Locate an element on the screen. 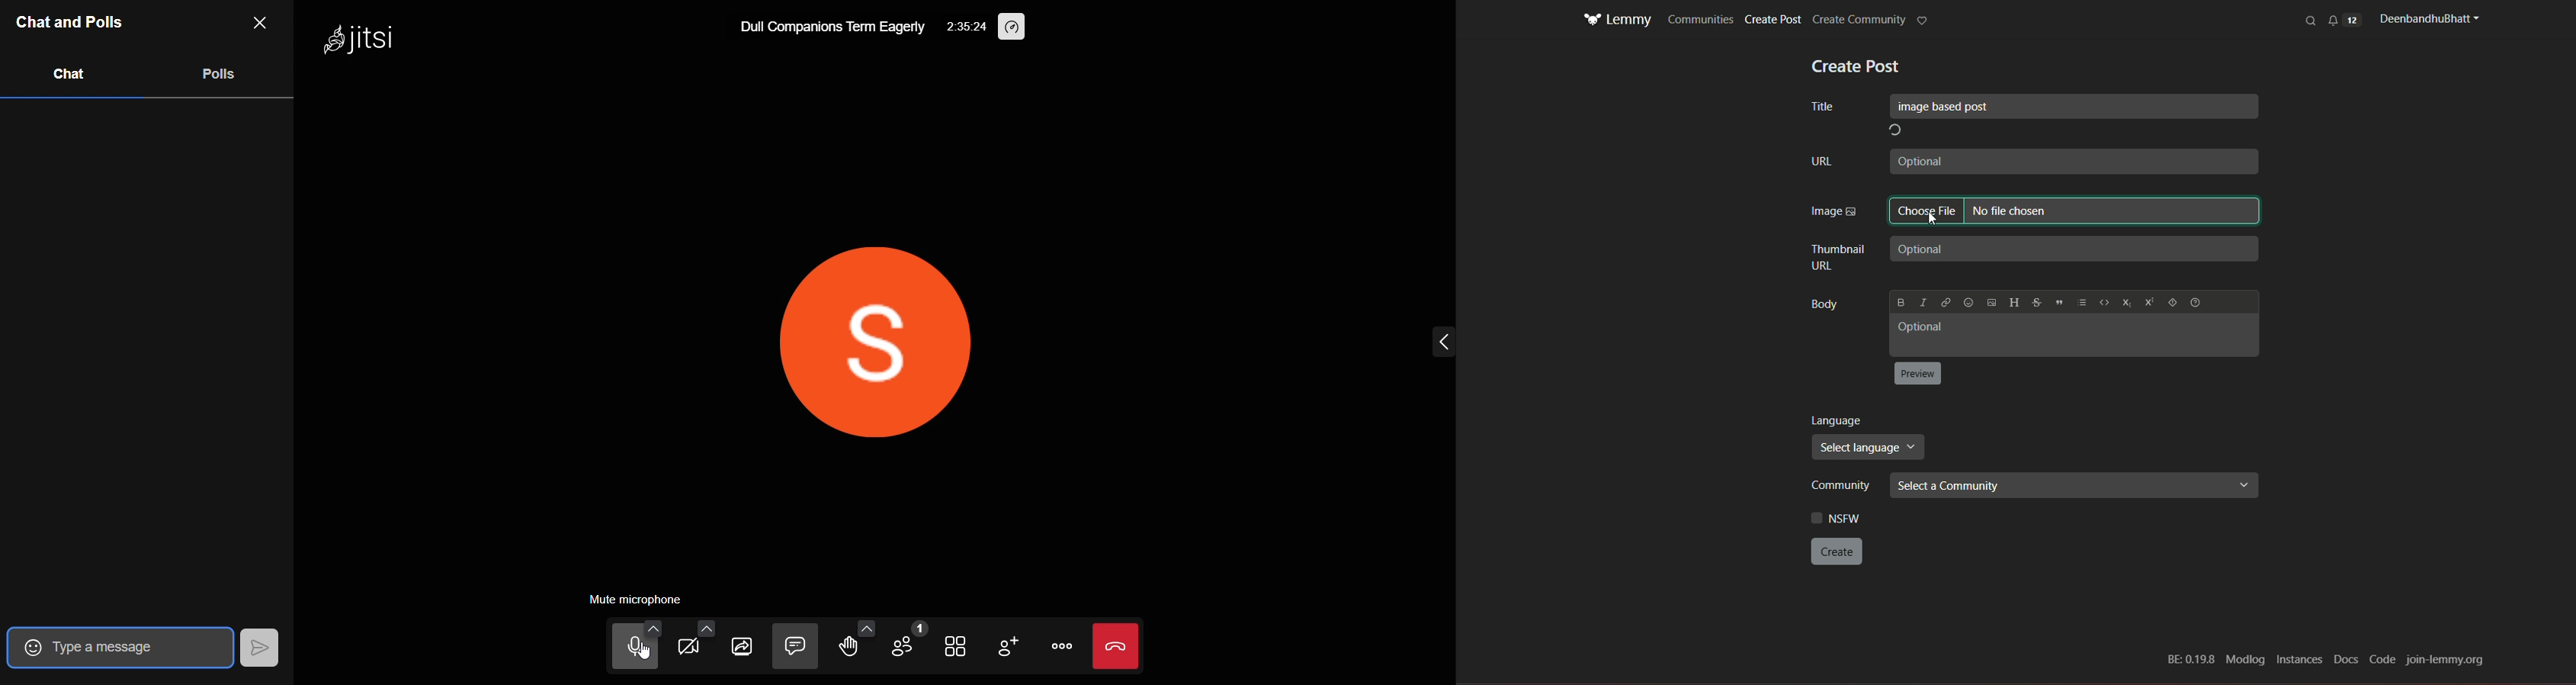  list is located at coordinates (2083, 298).